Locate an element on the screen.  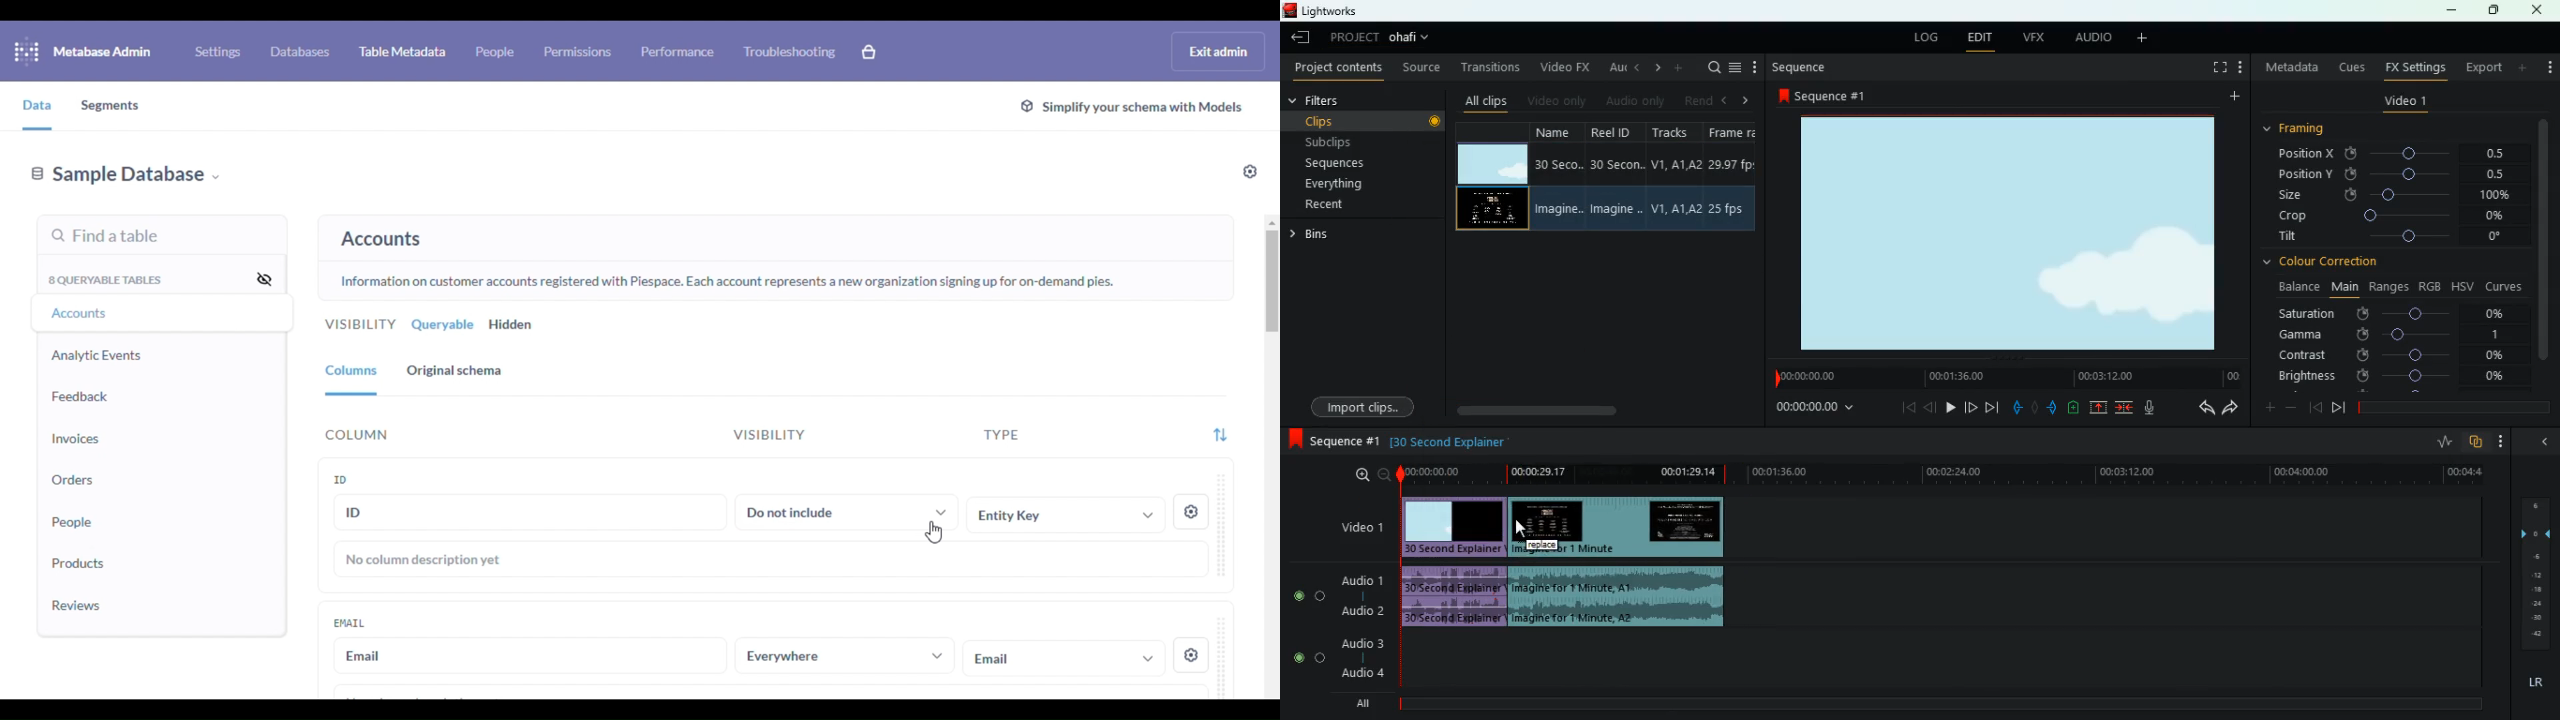
settings is located at coordinates (1191, 512).